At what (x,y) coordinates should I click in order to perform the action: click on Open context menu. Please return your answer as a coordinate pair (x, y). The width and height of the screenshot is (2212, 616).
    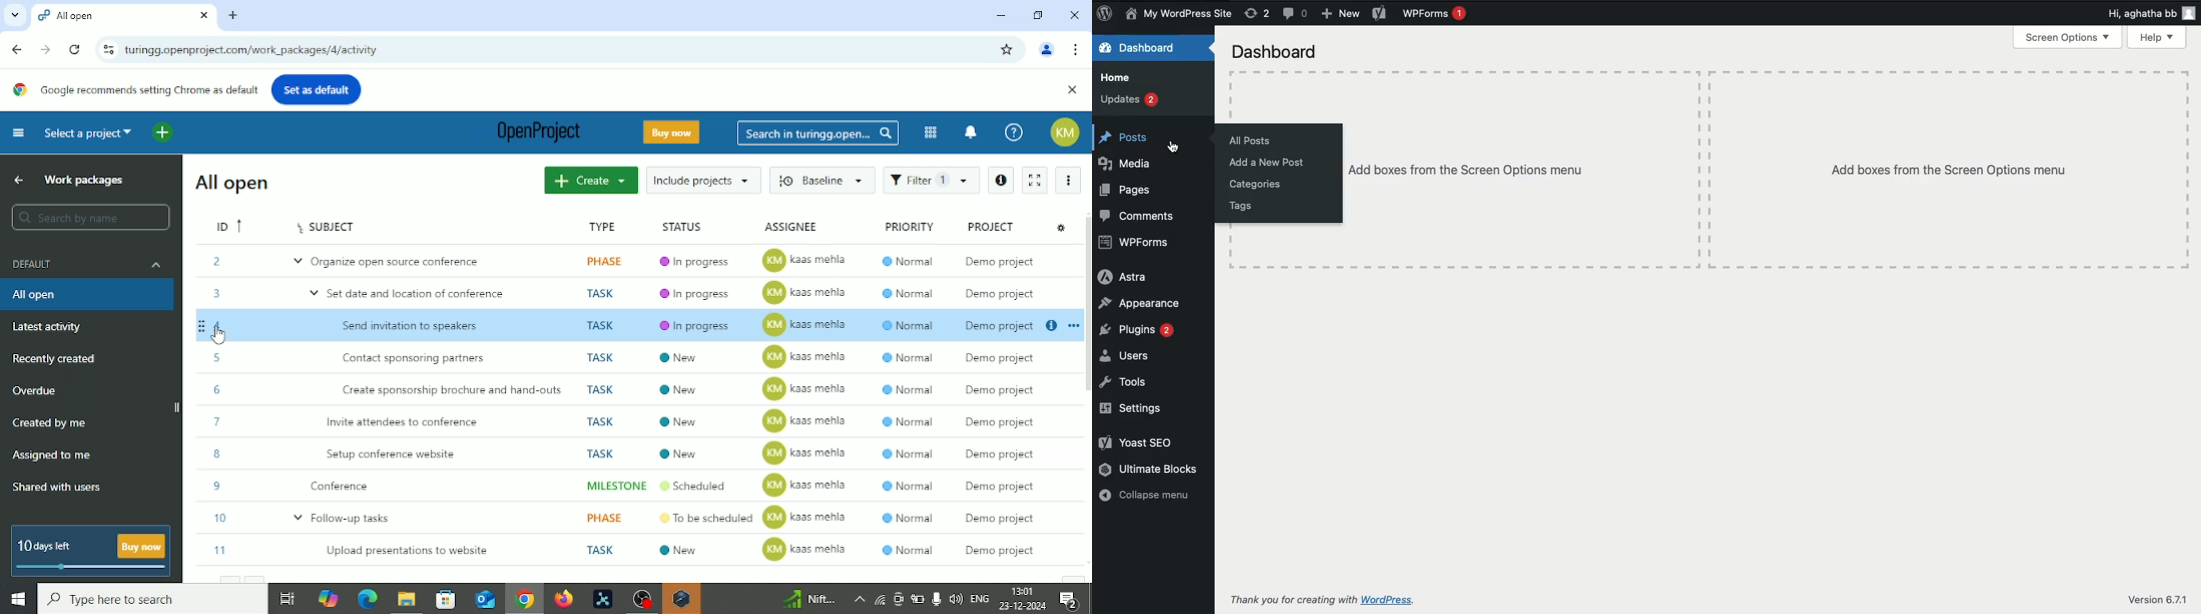
    Looking at the image, I should click on (1071, 325).